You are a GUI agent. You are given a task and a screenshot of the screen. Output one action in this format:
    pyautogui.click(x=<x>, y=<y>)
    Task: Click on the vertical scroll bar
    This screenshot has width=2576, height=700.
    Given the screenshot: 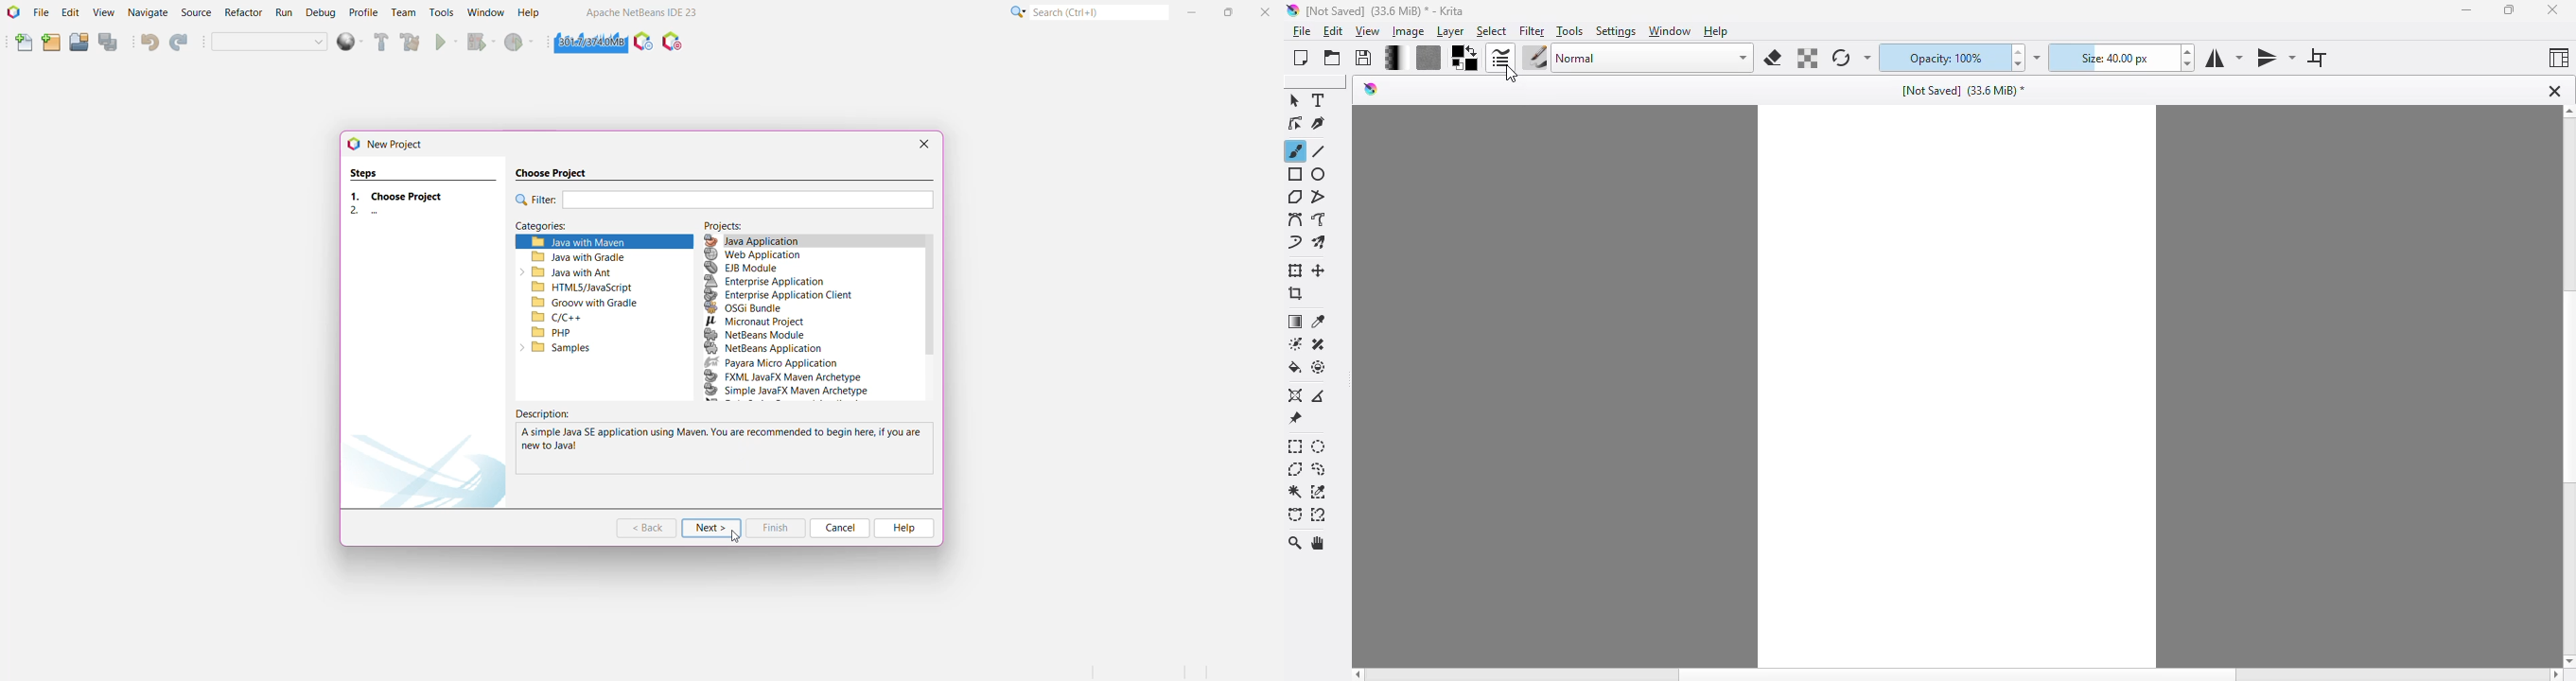 What is the action you would take?
    pyautogui.click(x=2566, y=386)
    